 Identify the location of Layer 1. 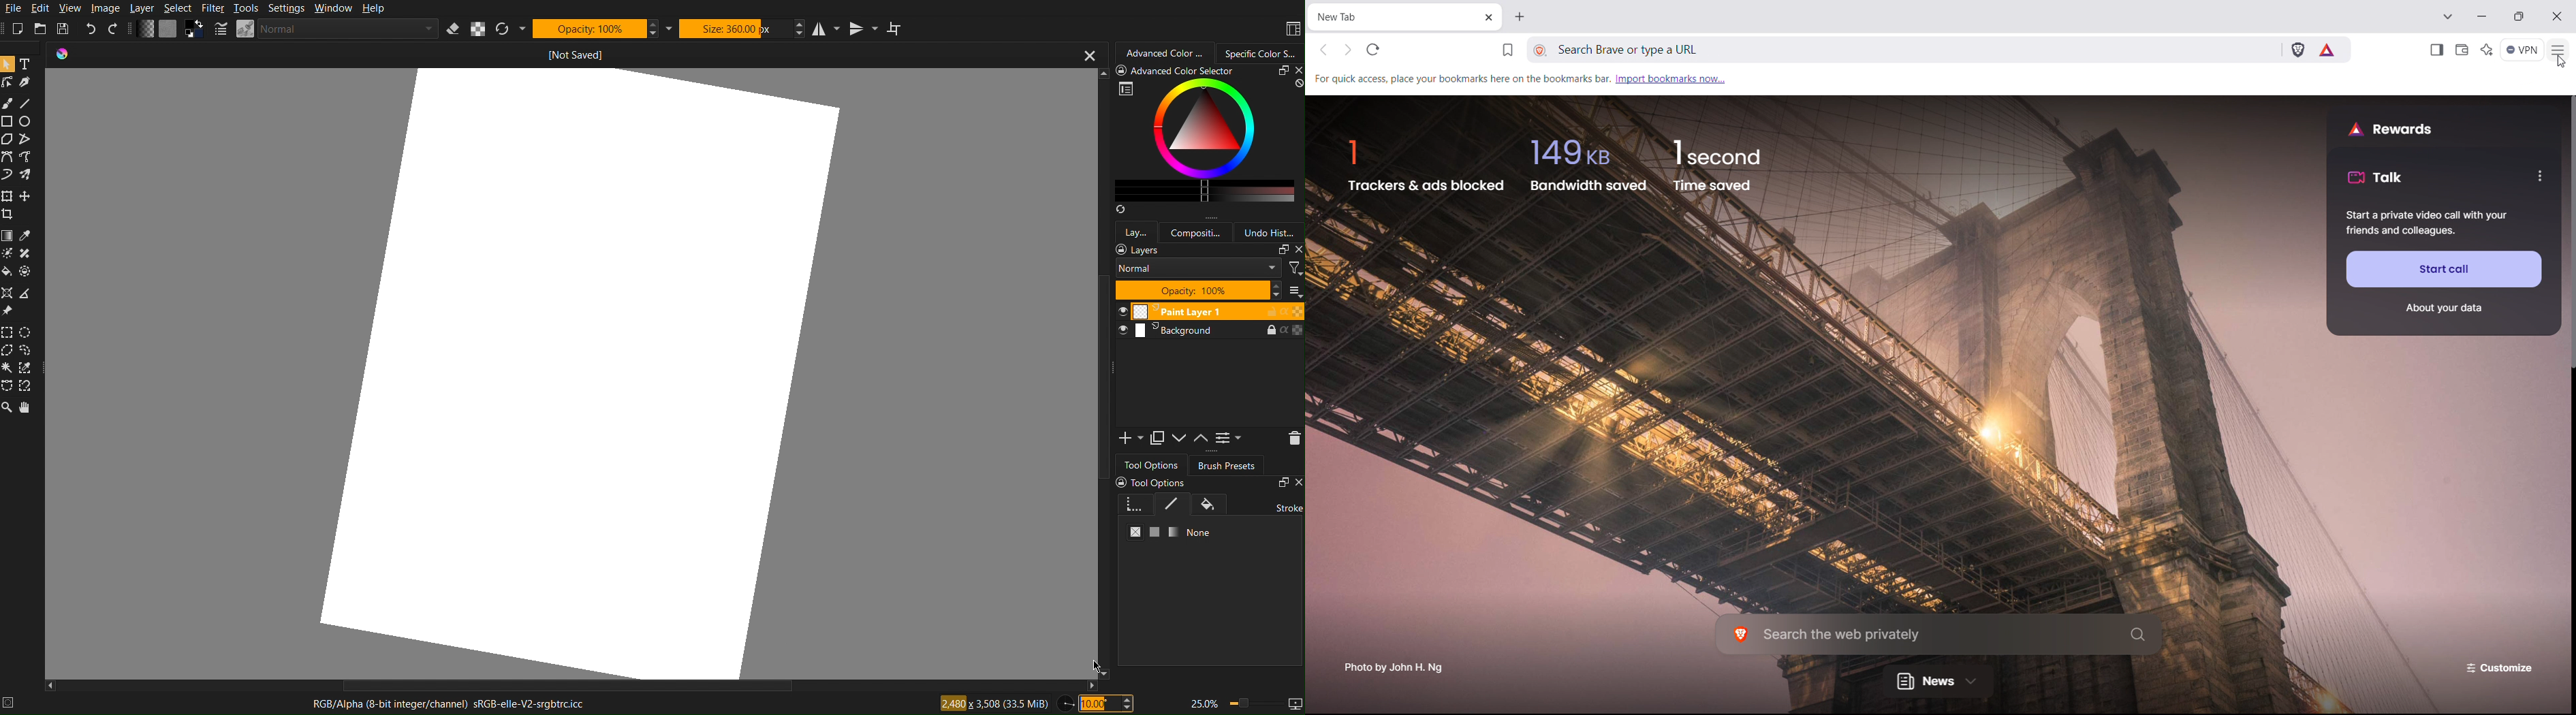
(1208, 311).